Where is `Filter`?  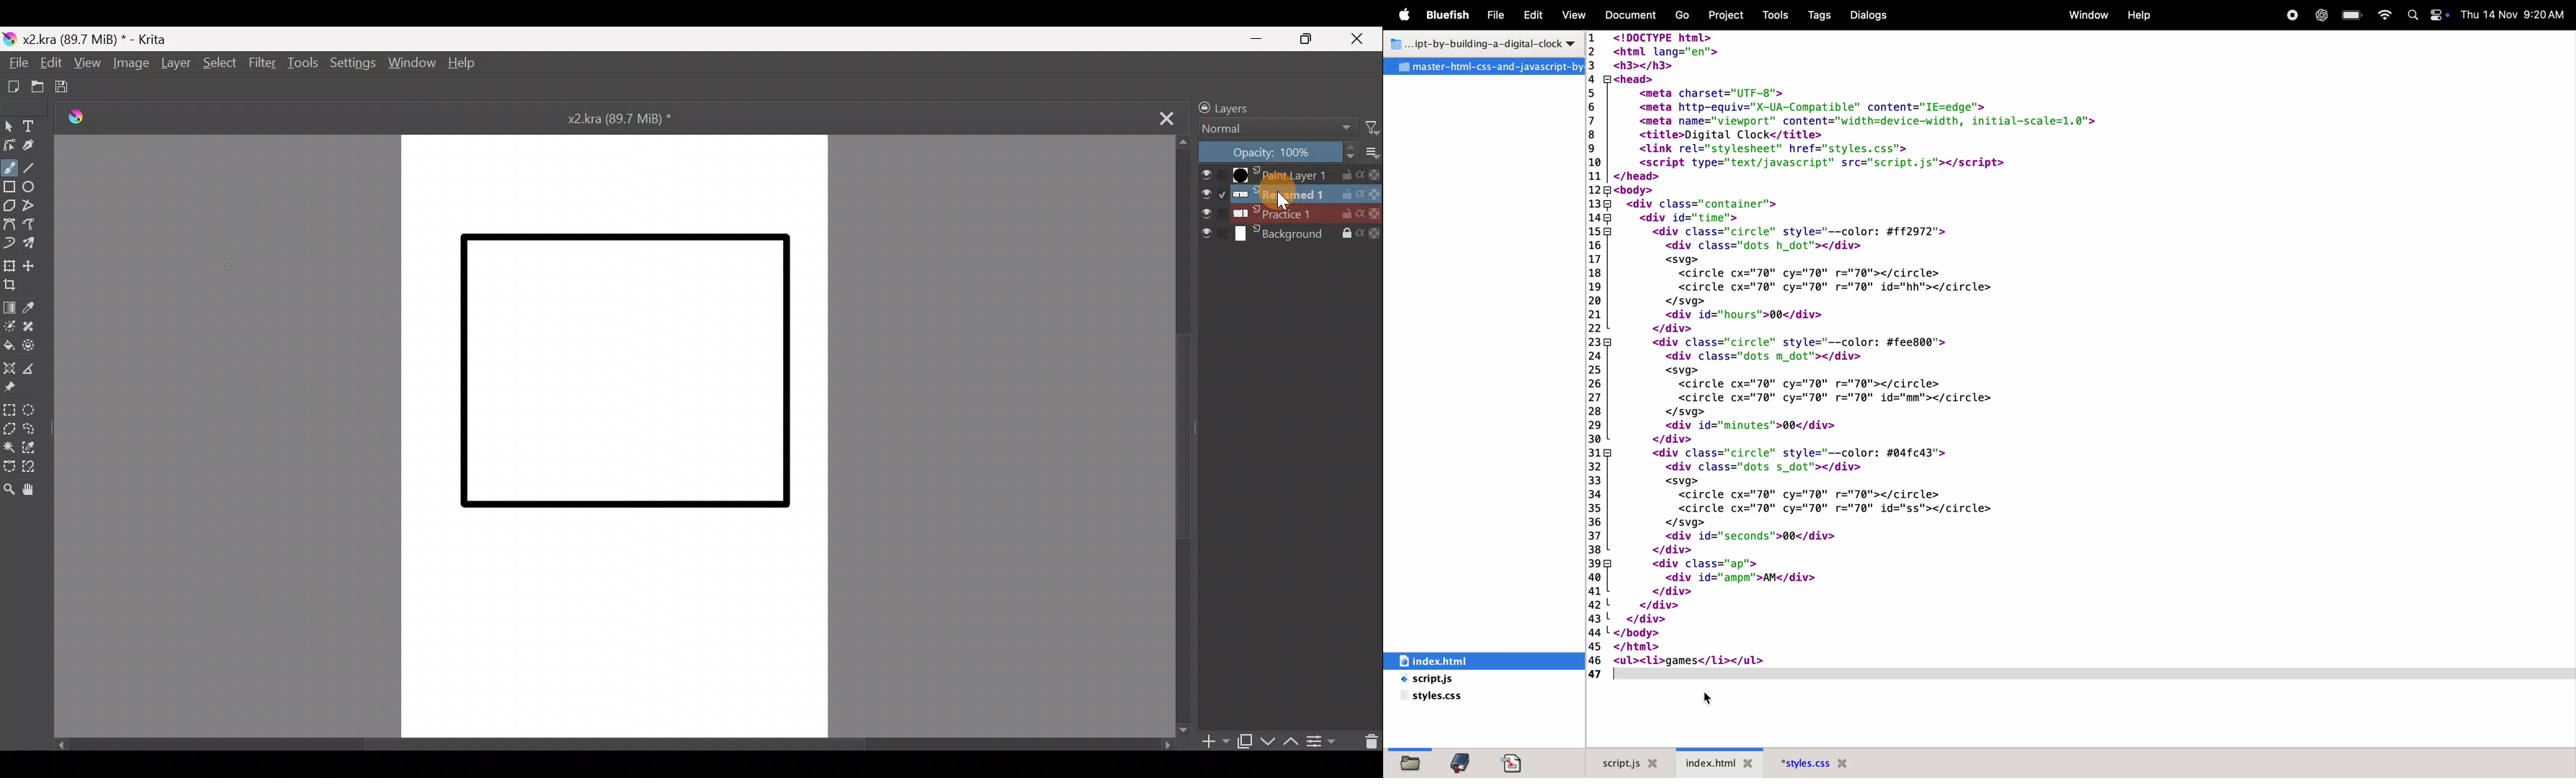 Filter is located at coordinates (1371, 128).